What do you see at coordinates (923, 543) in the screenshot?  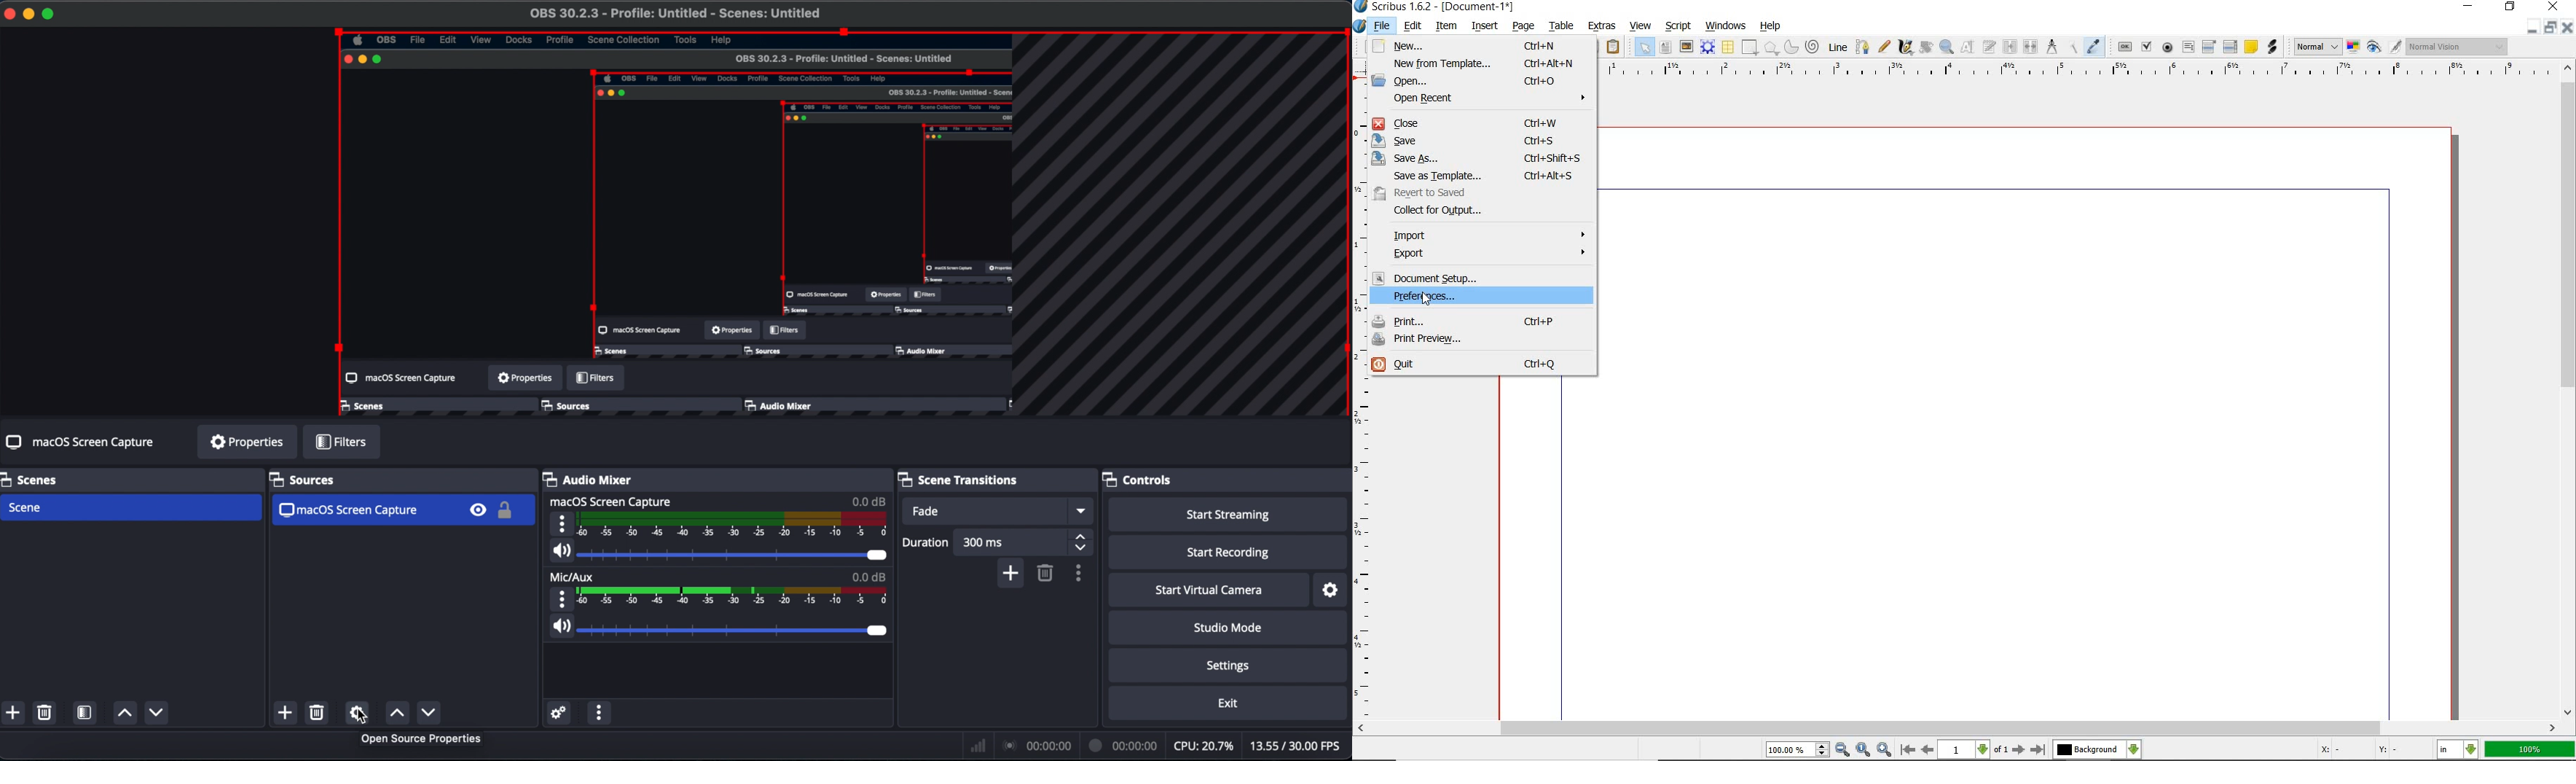 I see `duration` at bounding box center [923, 543].